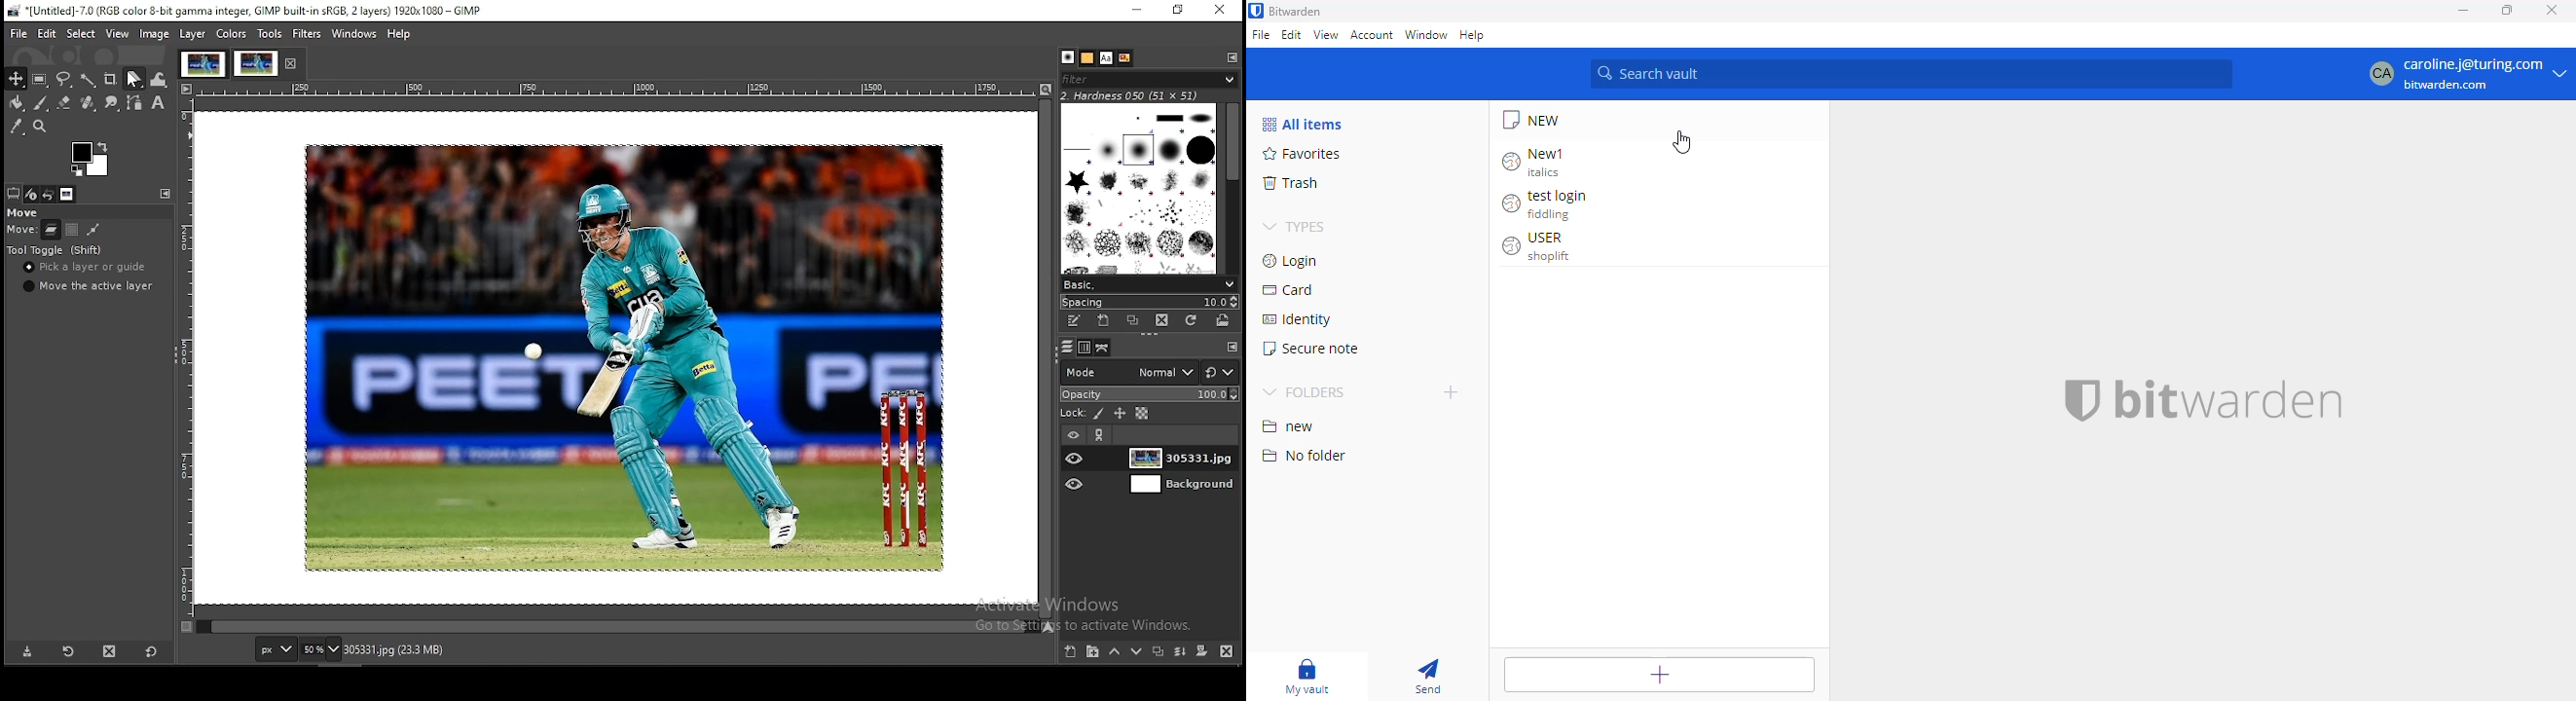 This screenshot has width=2576, height=728. What do you see at coordinates (67, 651) in the screenshot?
I see `restore tool preset` at bounding box center [67, 651].